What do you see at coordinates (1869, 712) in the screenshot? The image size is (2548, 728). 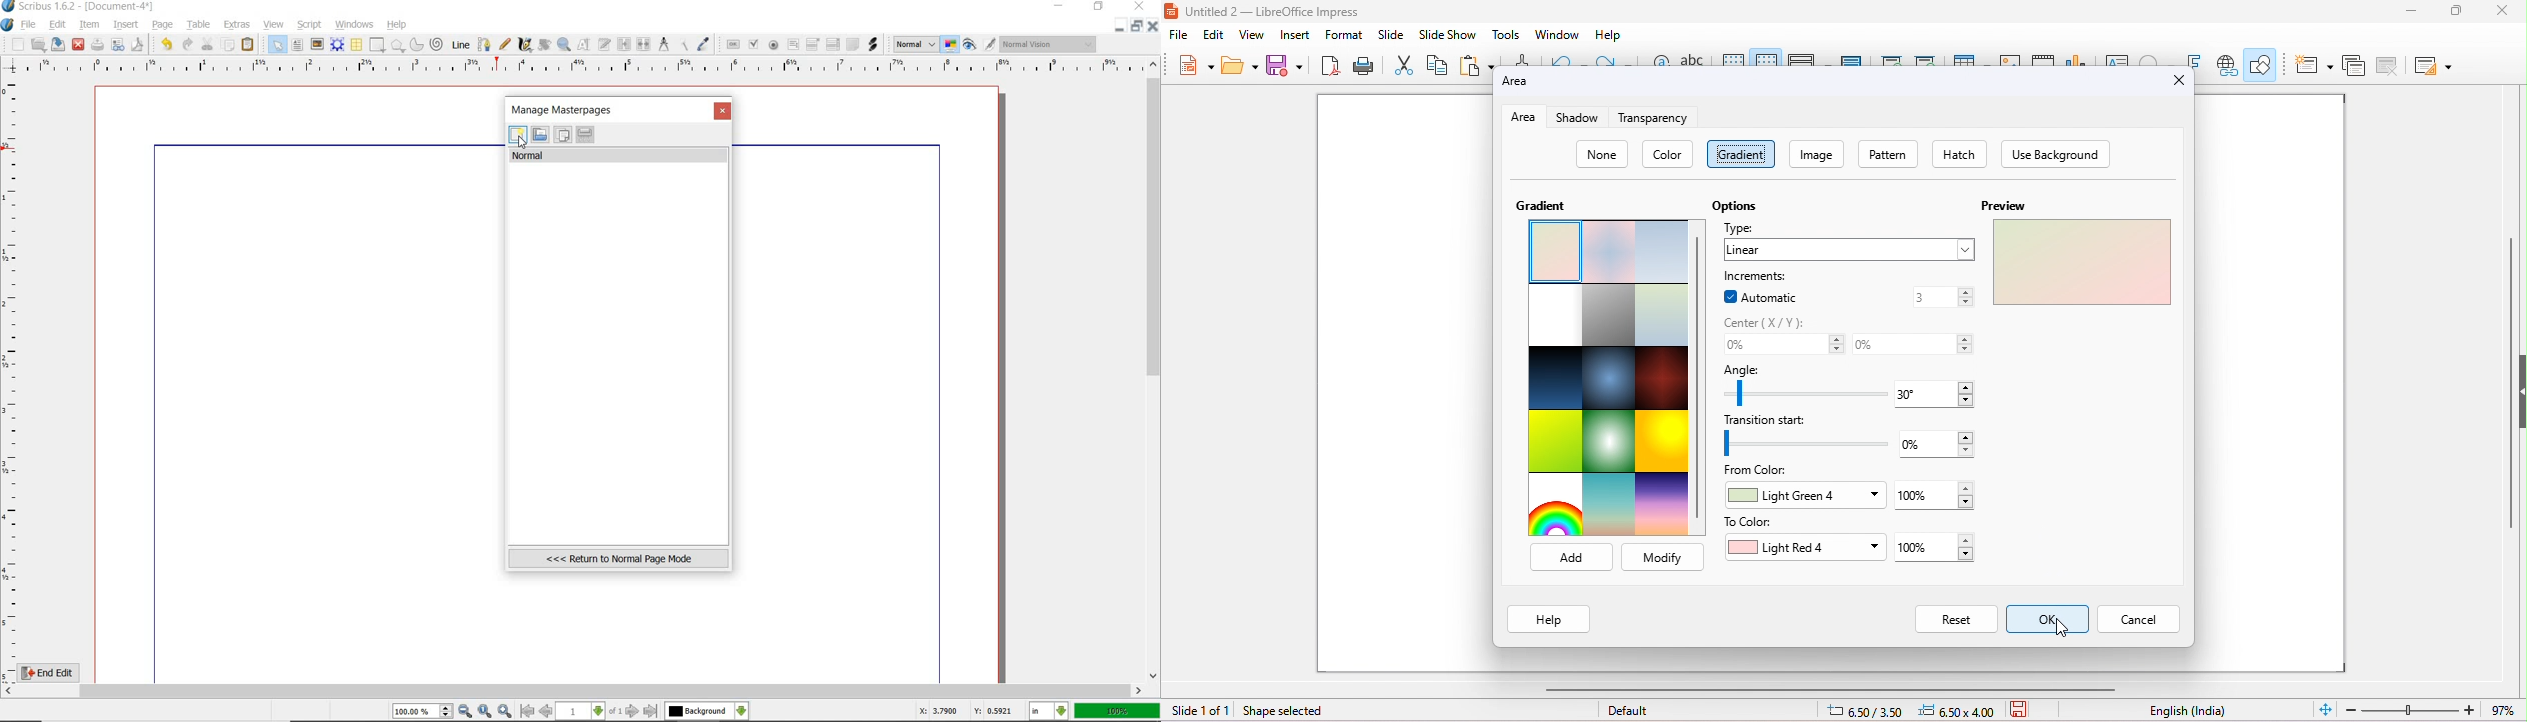 I see `6.50/3.50(cursor position)` at bounding box center [1869, 712].